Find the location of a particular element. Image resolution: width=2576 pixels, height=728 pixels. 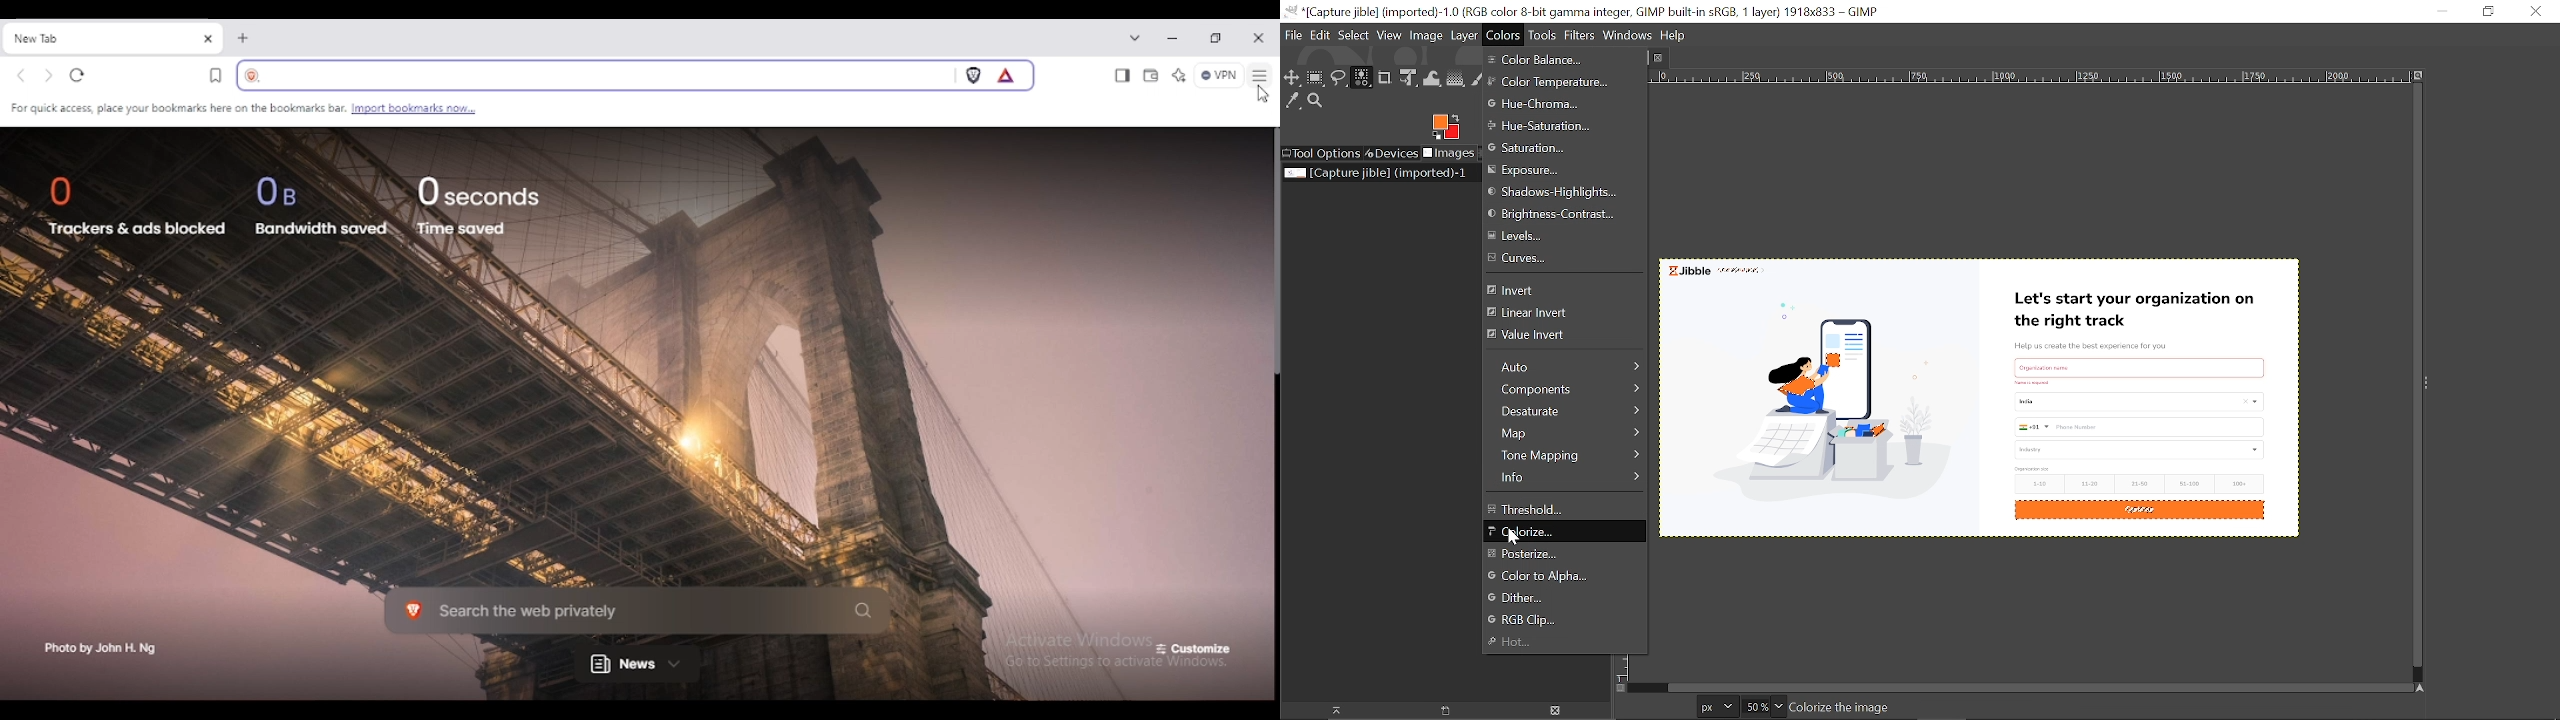

Fore ground tool is located at coordinates (1444, 126).